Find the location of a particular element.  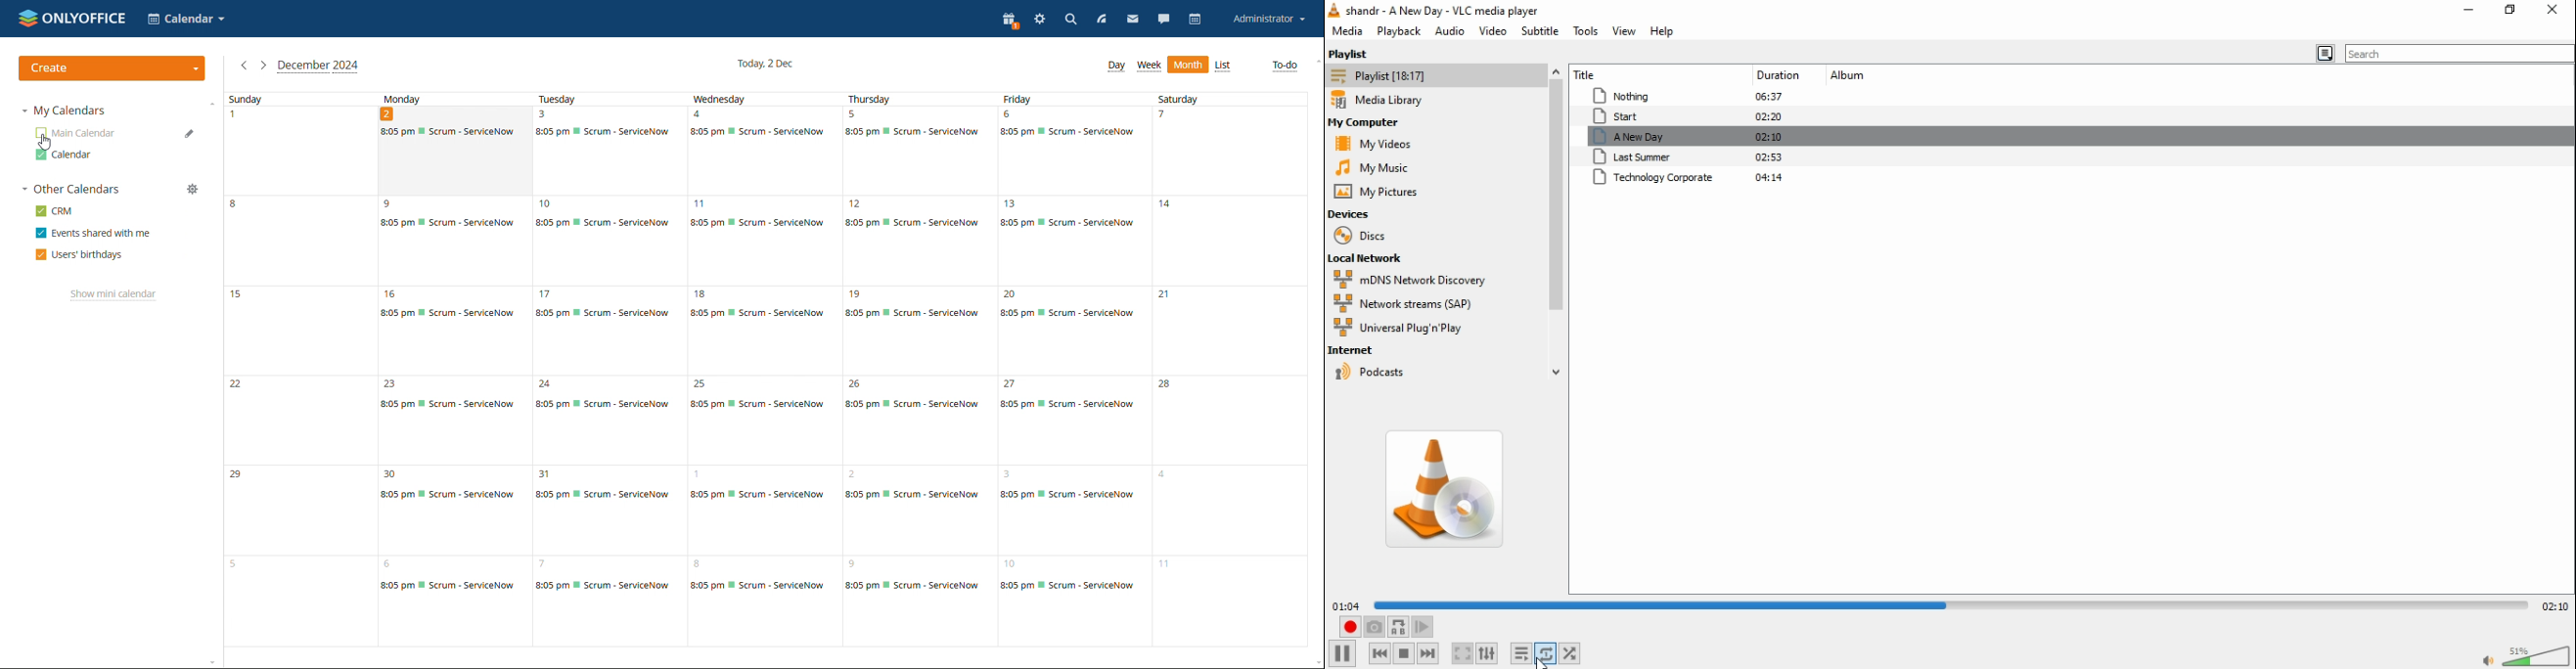

start 02:20 is located at coordinates (1688, 116).